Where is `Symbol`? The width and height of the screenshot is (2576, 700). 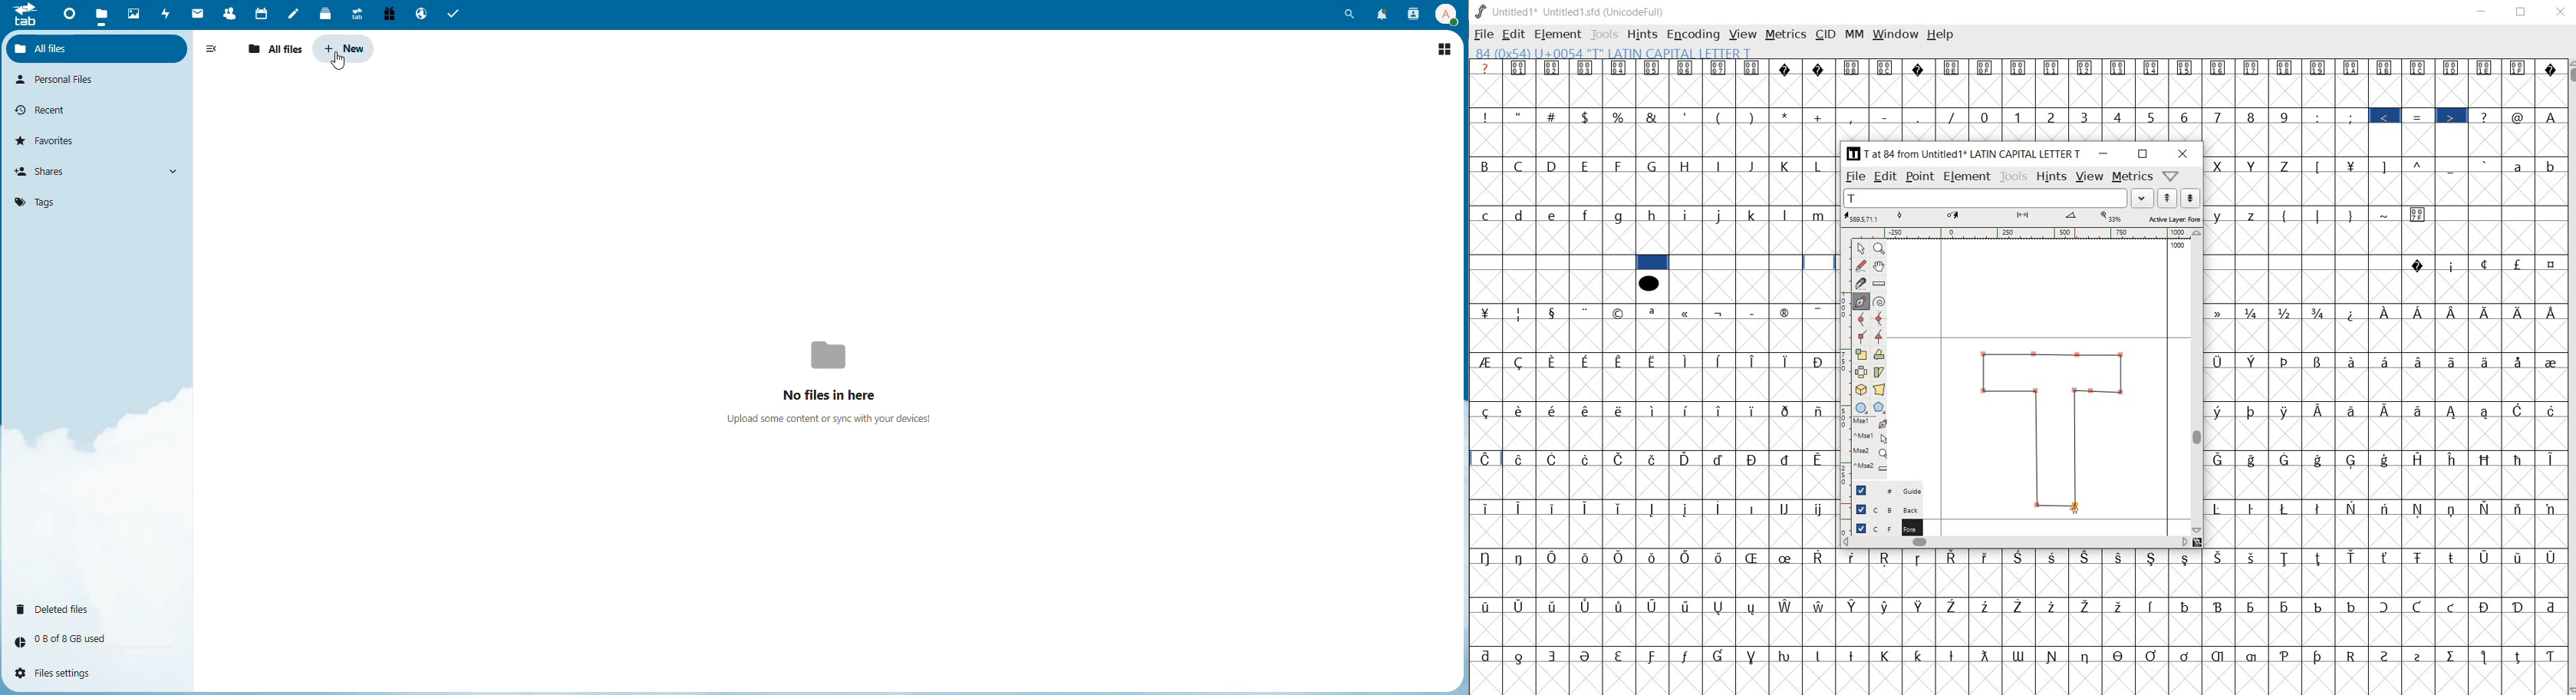 Symbol is located at coordinates (2319, 362).